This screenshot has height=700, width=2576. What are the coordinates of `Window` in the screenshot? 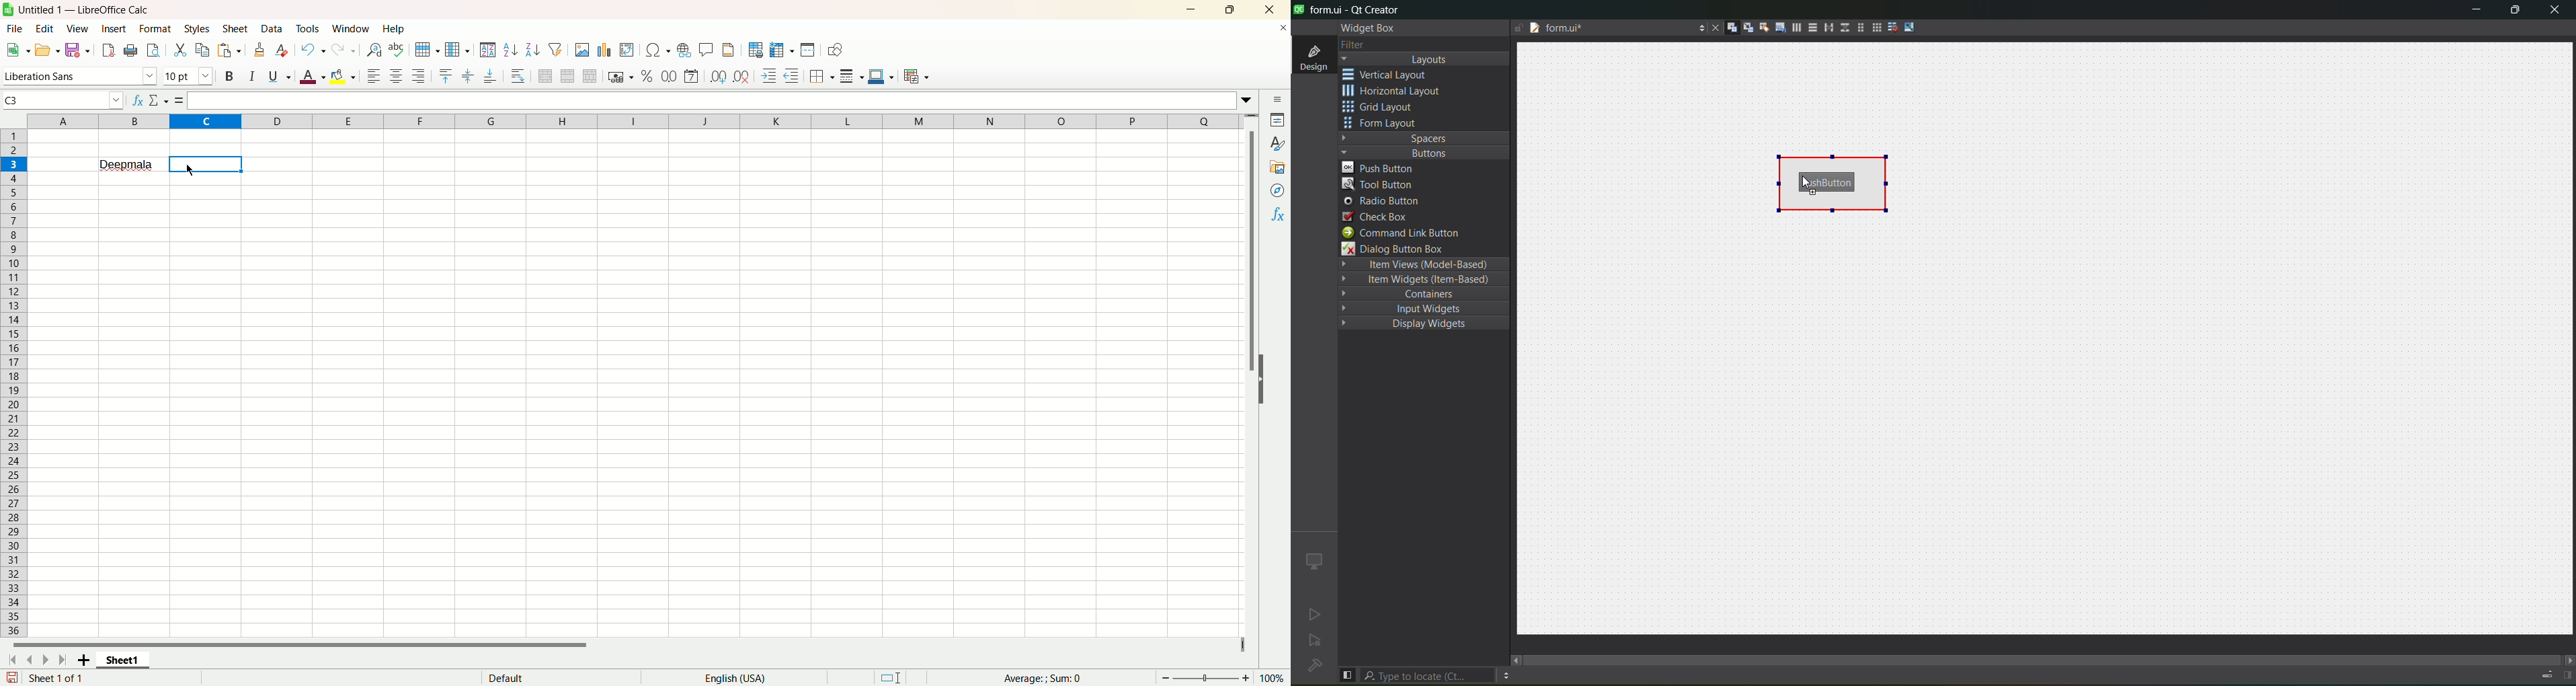 It's located at (352, 28).